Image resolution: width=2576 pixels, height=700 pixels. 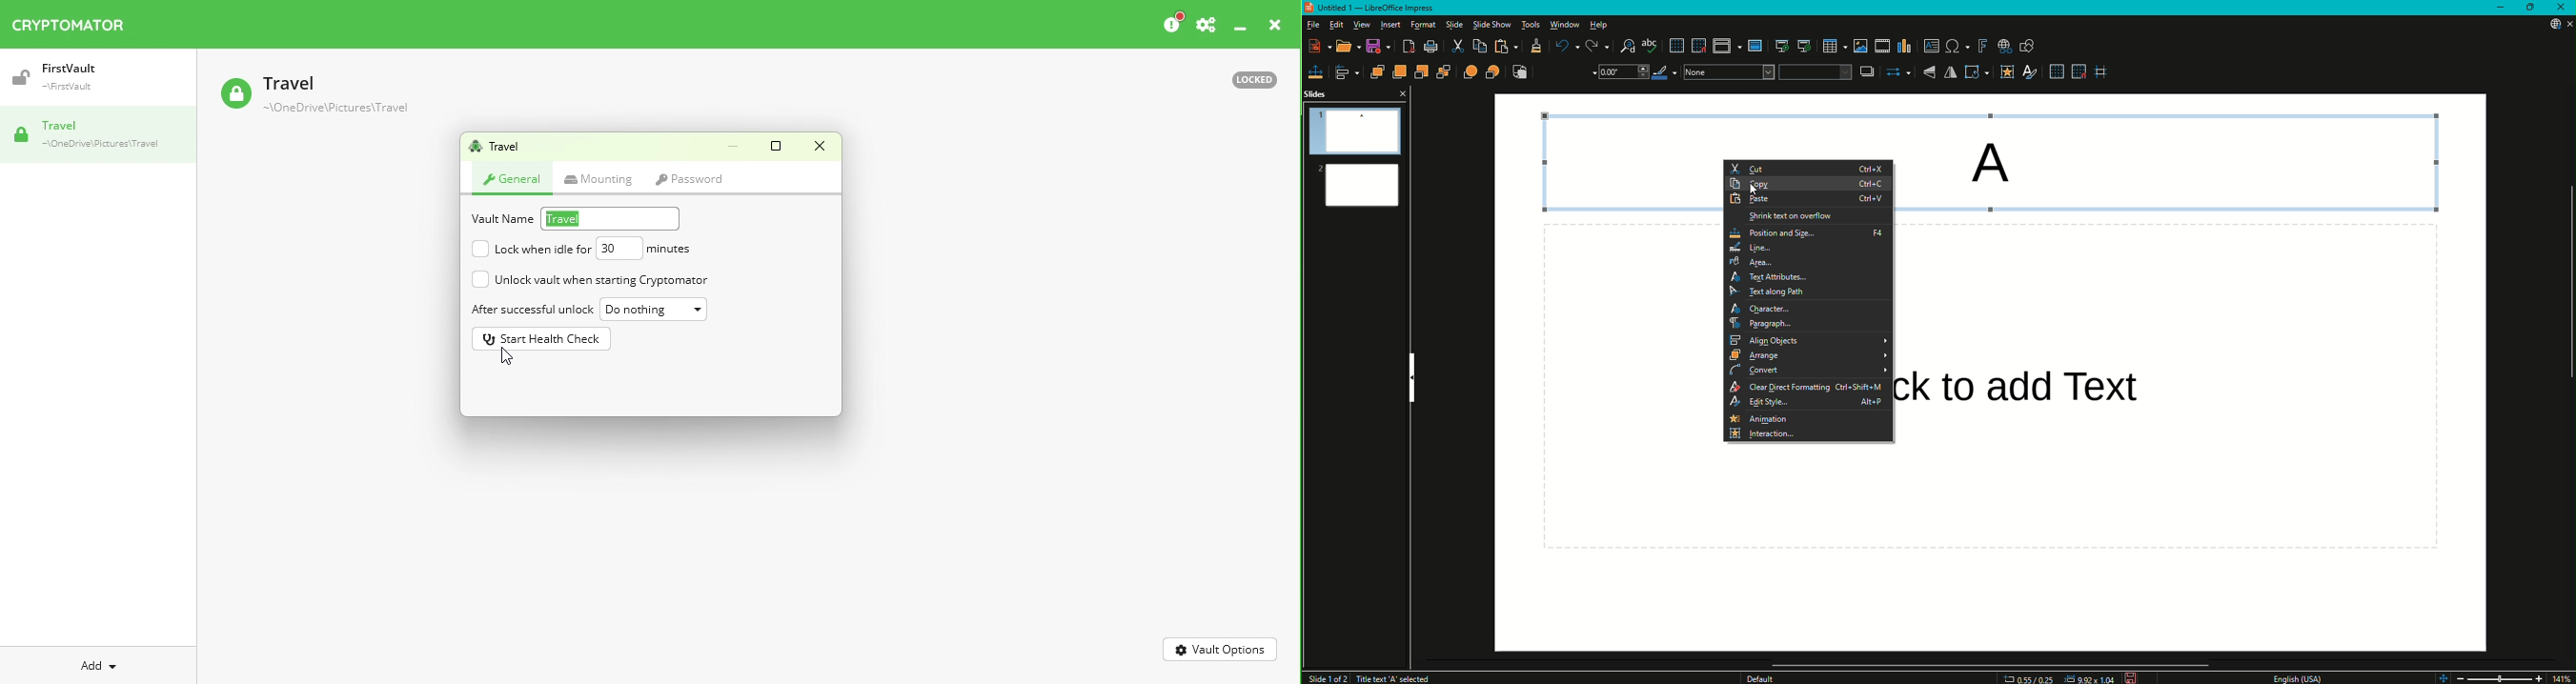 I want to click on View, so click(x=1362, y=25).